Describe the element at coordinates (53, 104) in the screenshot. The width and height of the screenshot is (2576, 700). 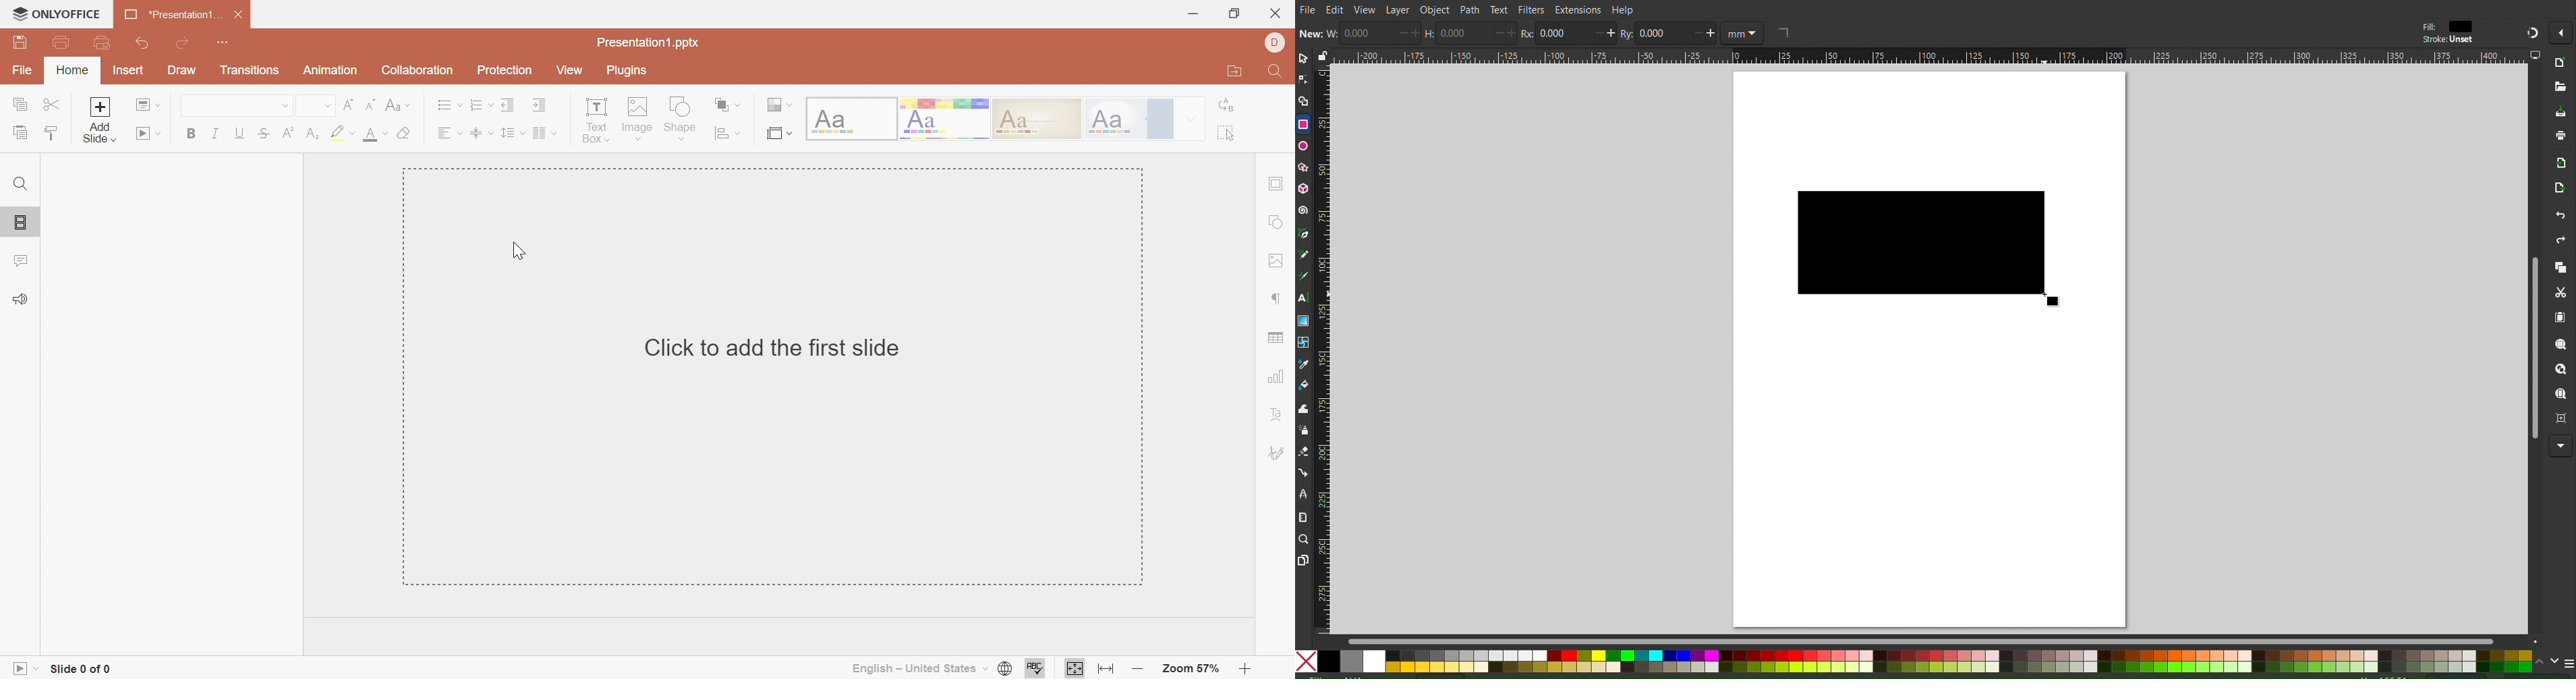
I see `Cut` at that location.